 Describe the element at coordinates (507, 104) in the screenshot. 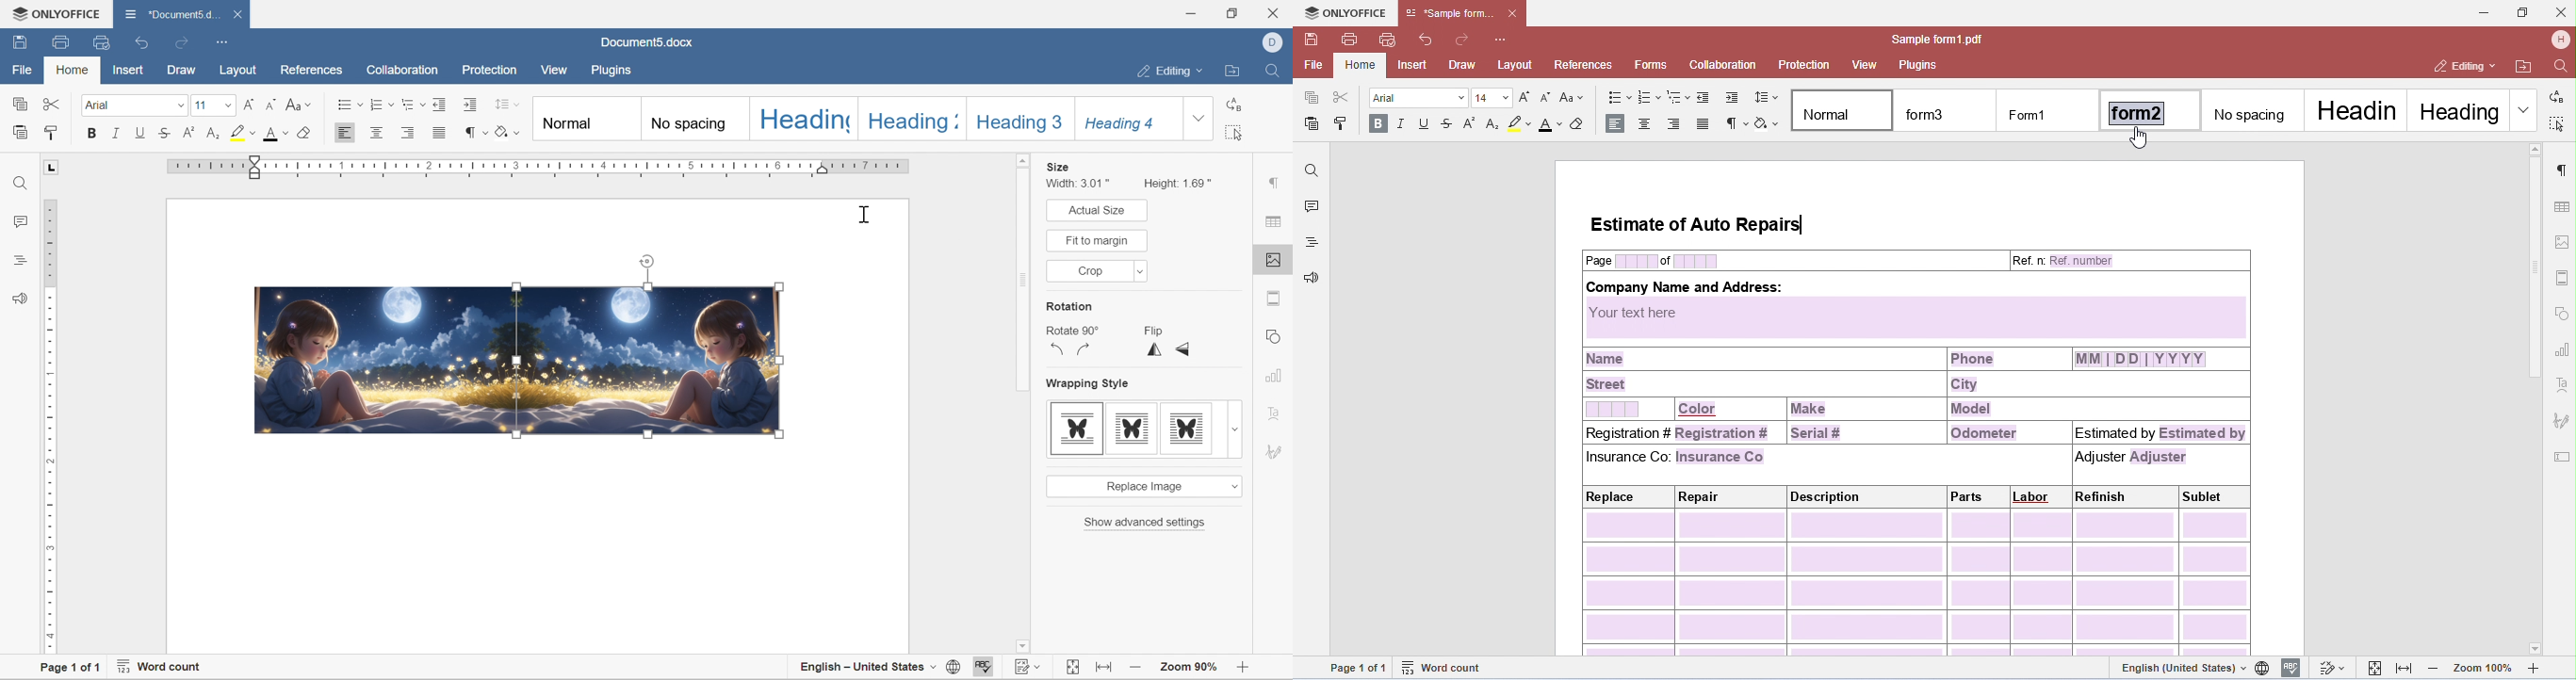

I see `line spacing` at that location.